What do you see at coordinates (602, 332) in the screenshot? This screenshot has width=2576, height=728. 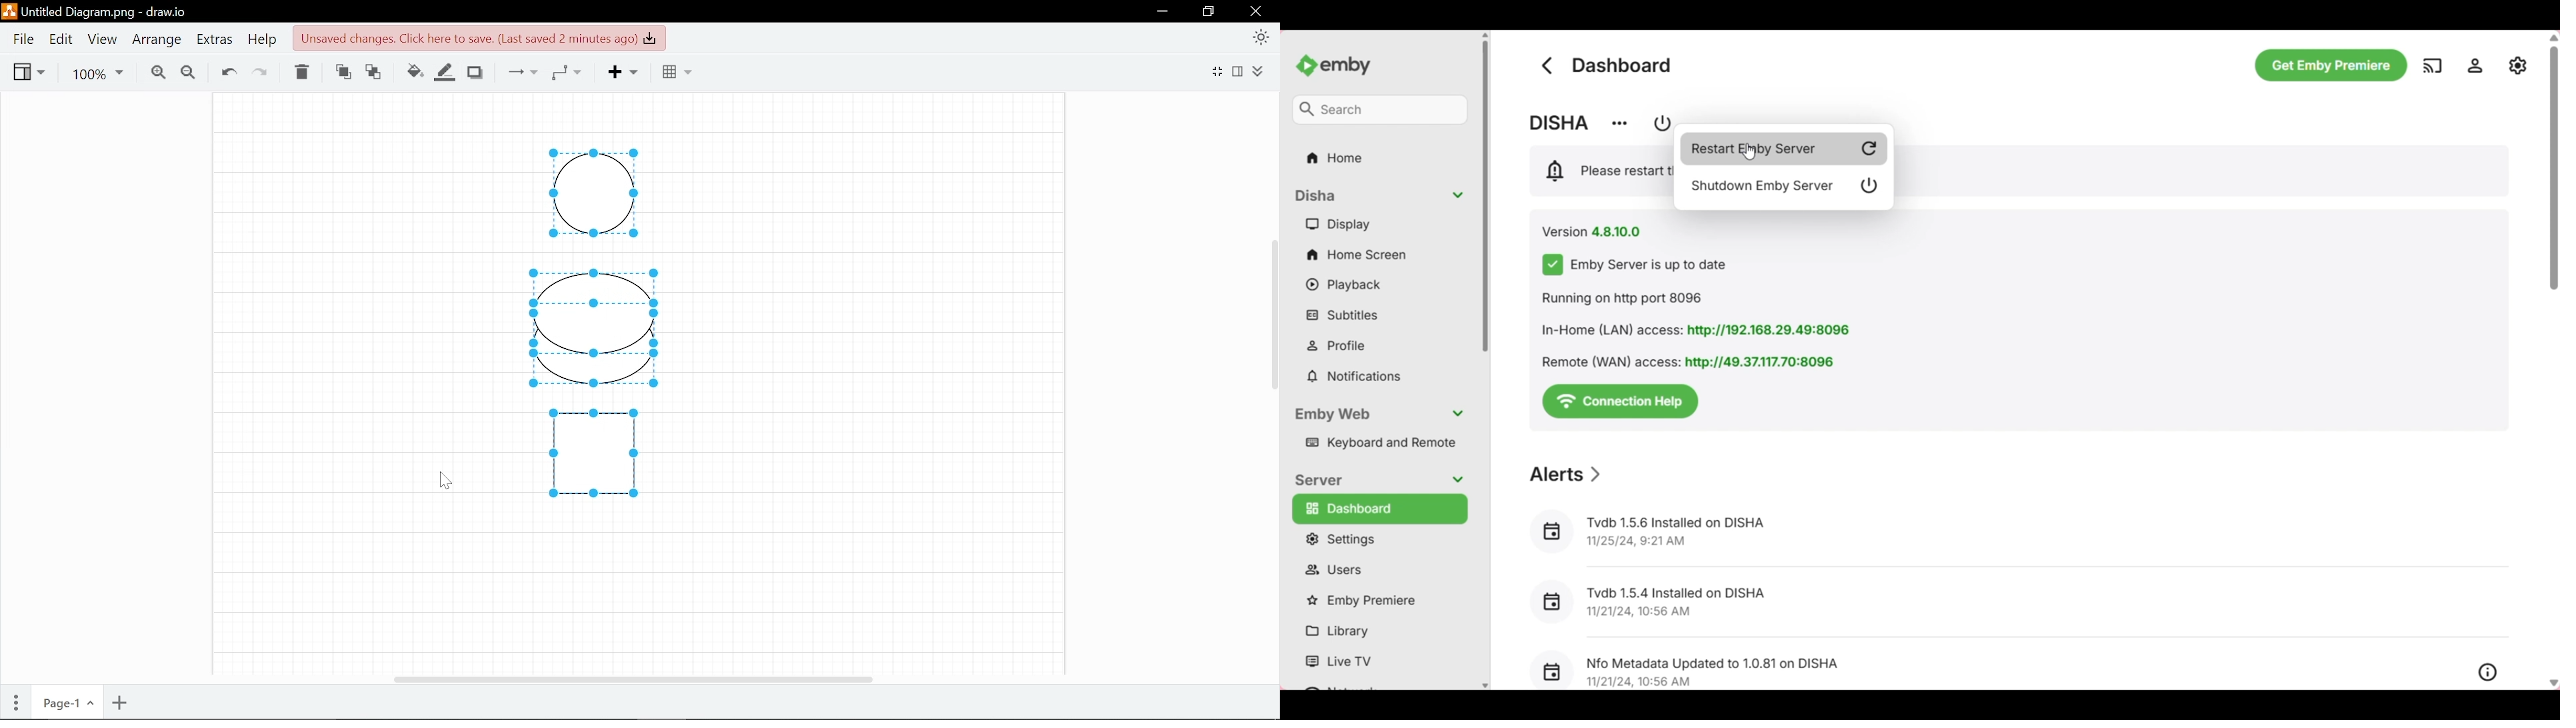 I see `Diagram drawn in canvas` at bounding box center [602, 332].